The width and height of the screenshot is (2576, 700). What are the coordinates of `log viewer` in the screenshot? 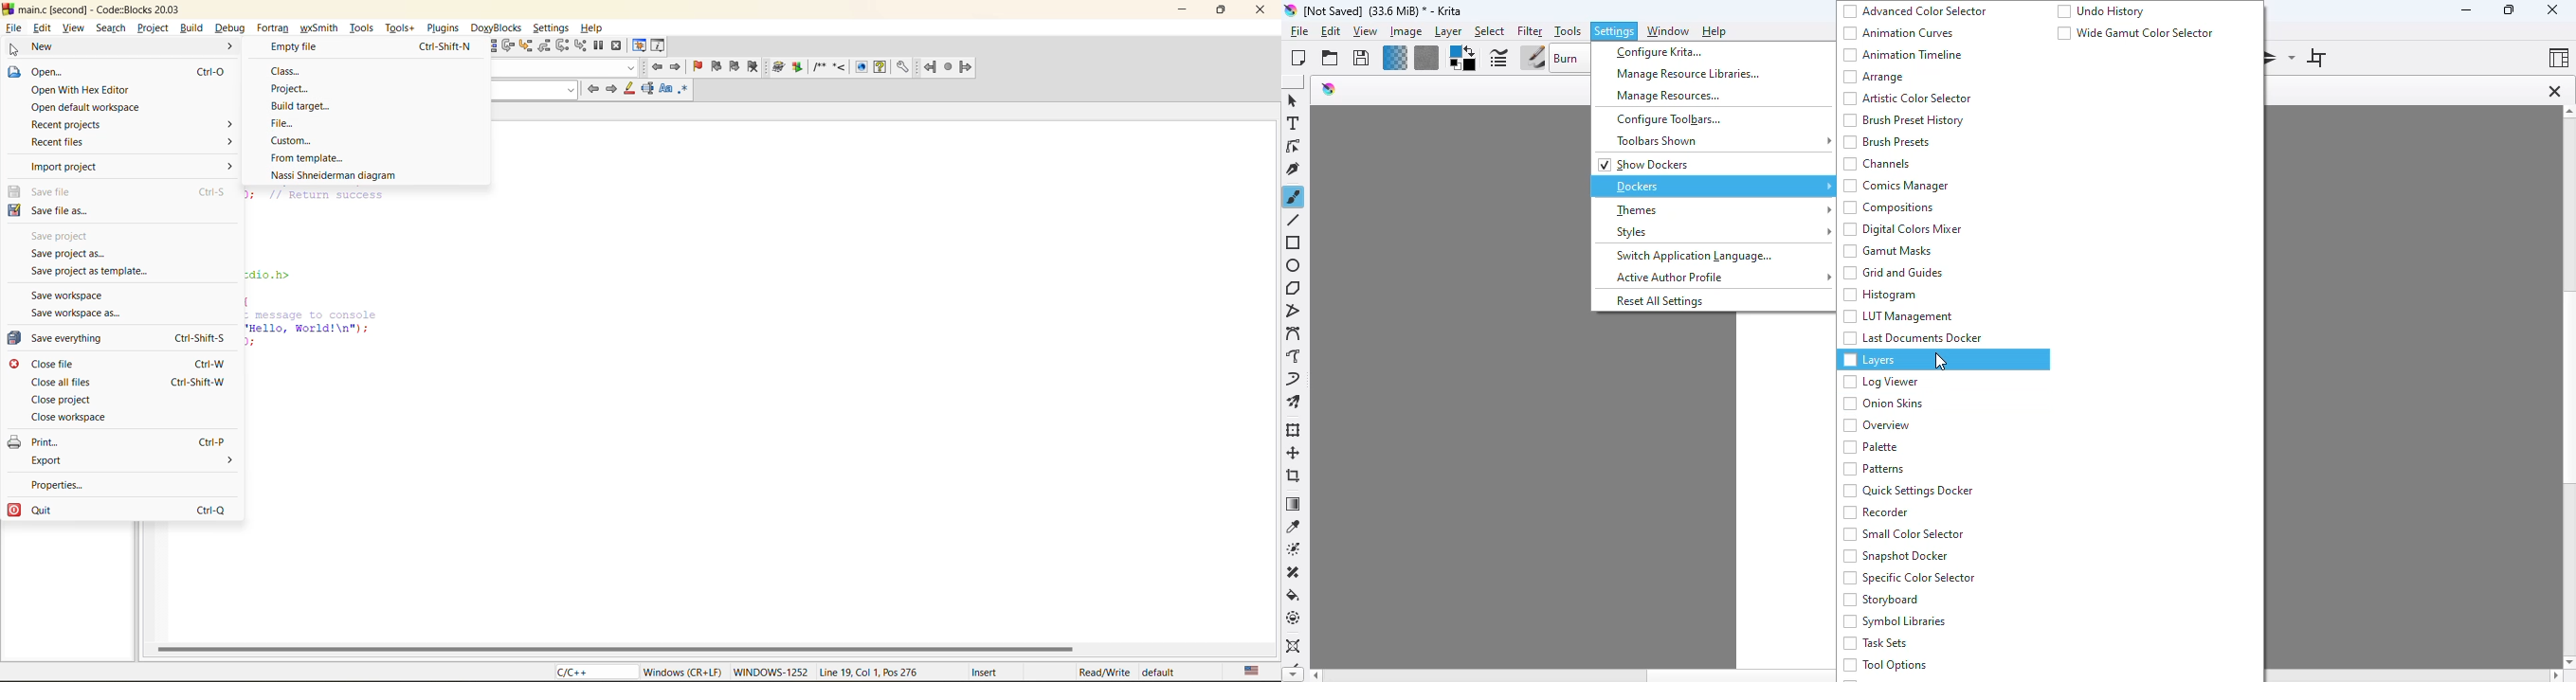 It's located at (1880, 382).